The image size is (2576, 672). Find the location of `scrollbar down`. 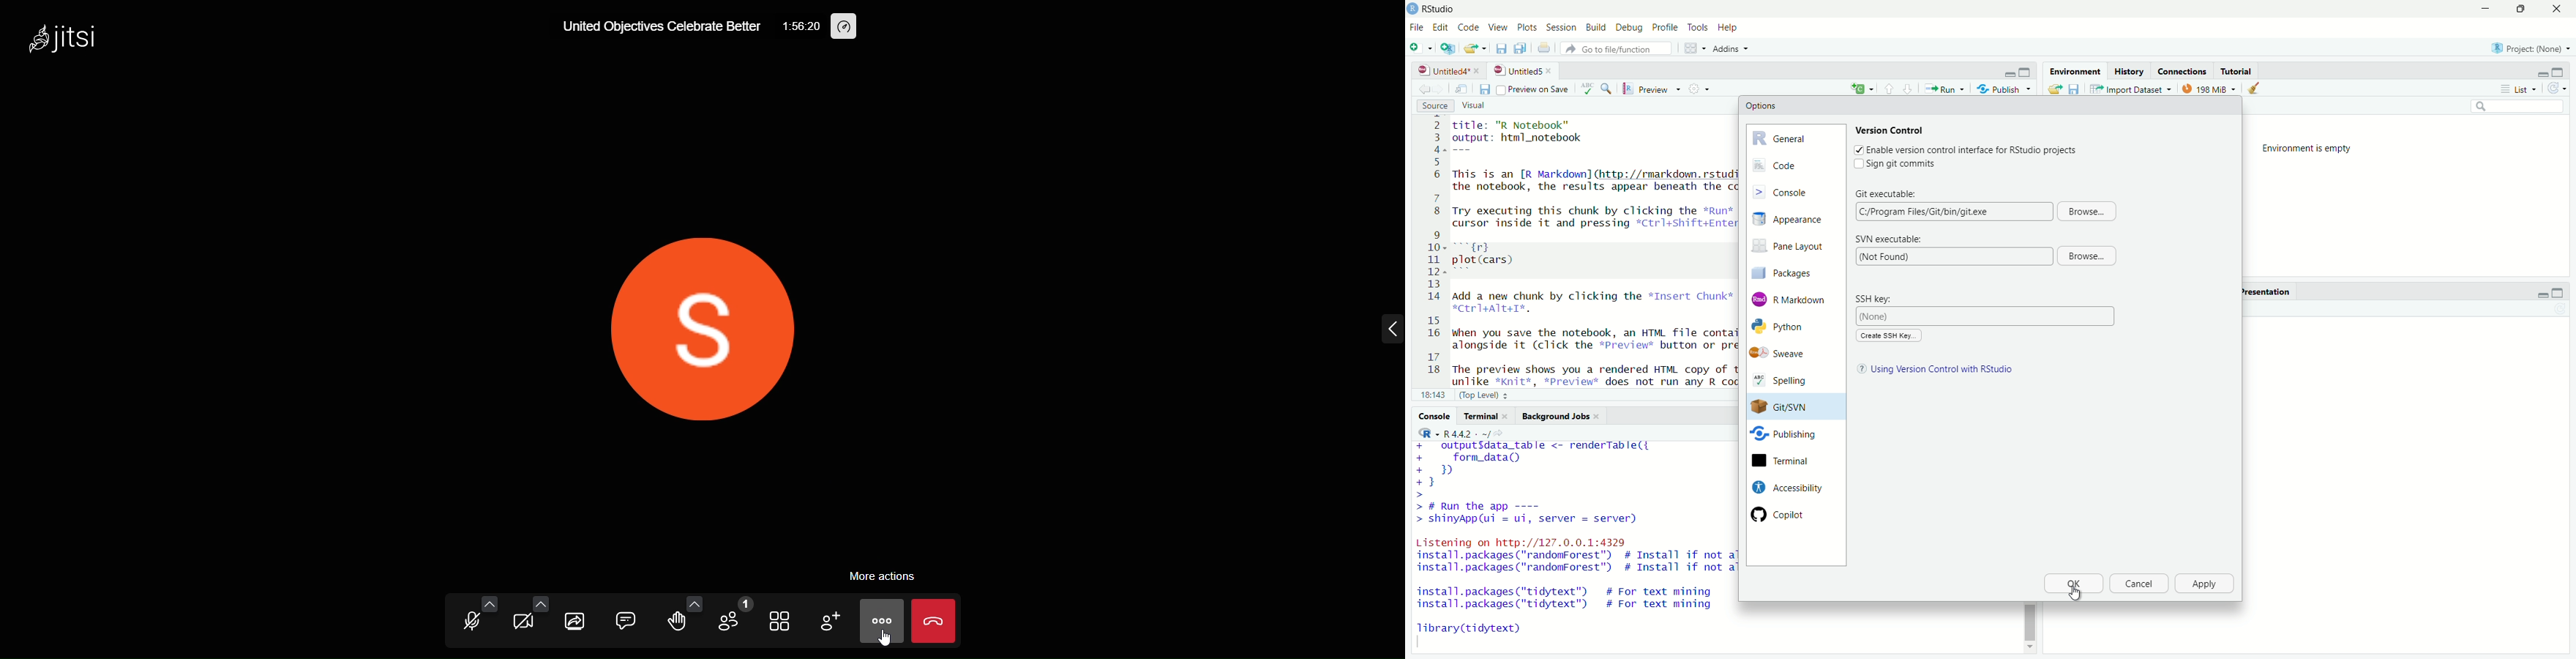

scrollbar down is located at coordinates (2028, 650).